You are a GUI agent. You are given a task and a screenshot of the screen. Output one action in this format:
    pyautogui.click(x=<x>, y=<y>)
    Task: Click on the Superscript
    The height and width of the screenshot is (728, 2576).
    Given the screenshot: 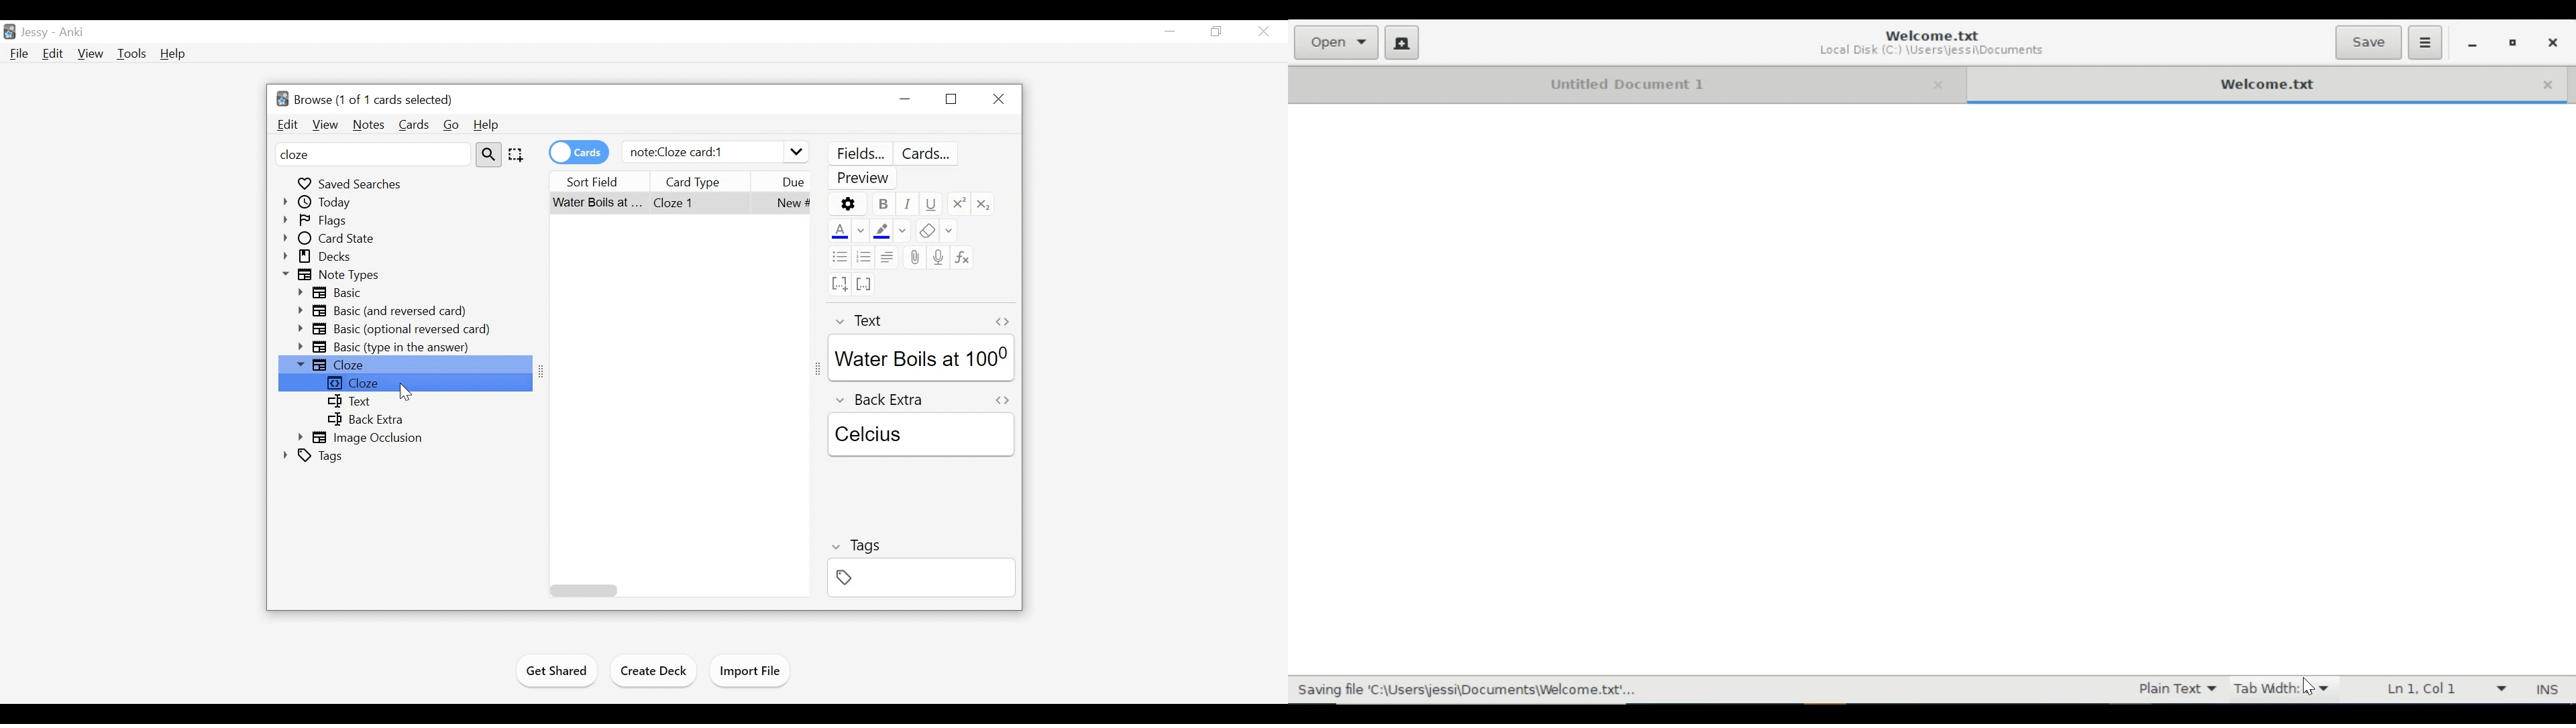 What is the action you would take?
    pyautogui.click(x=957, y=204)
    